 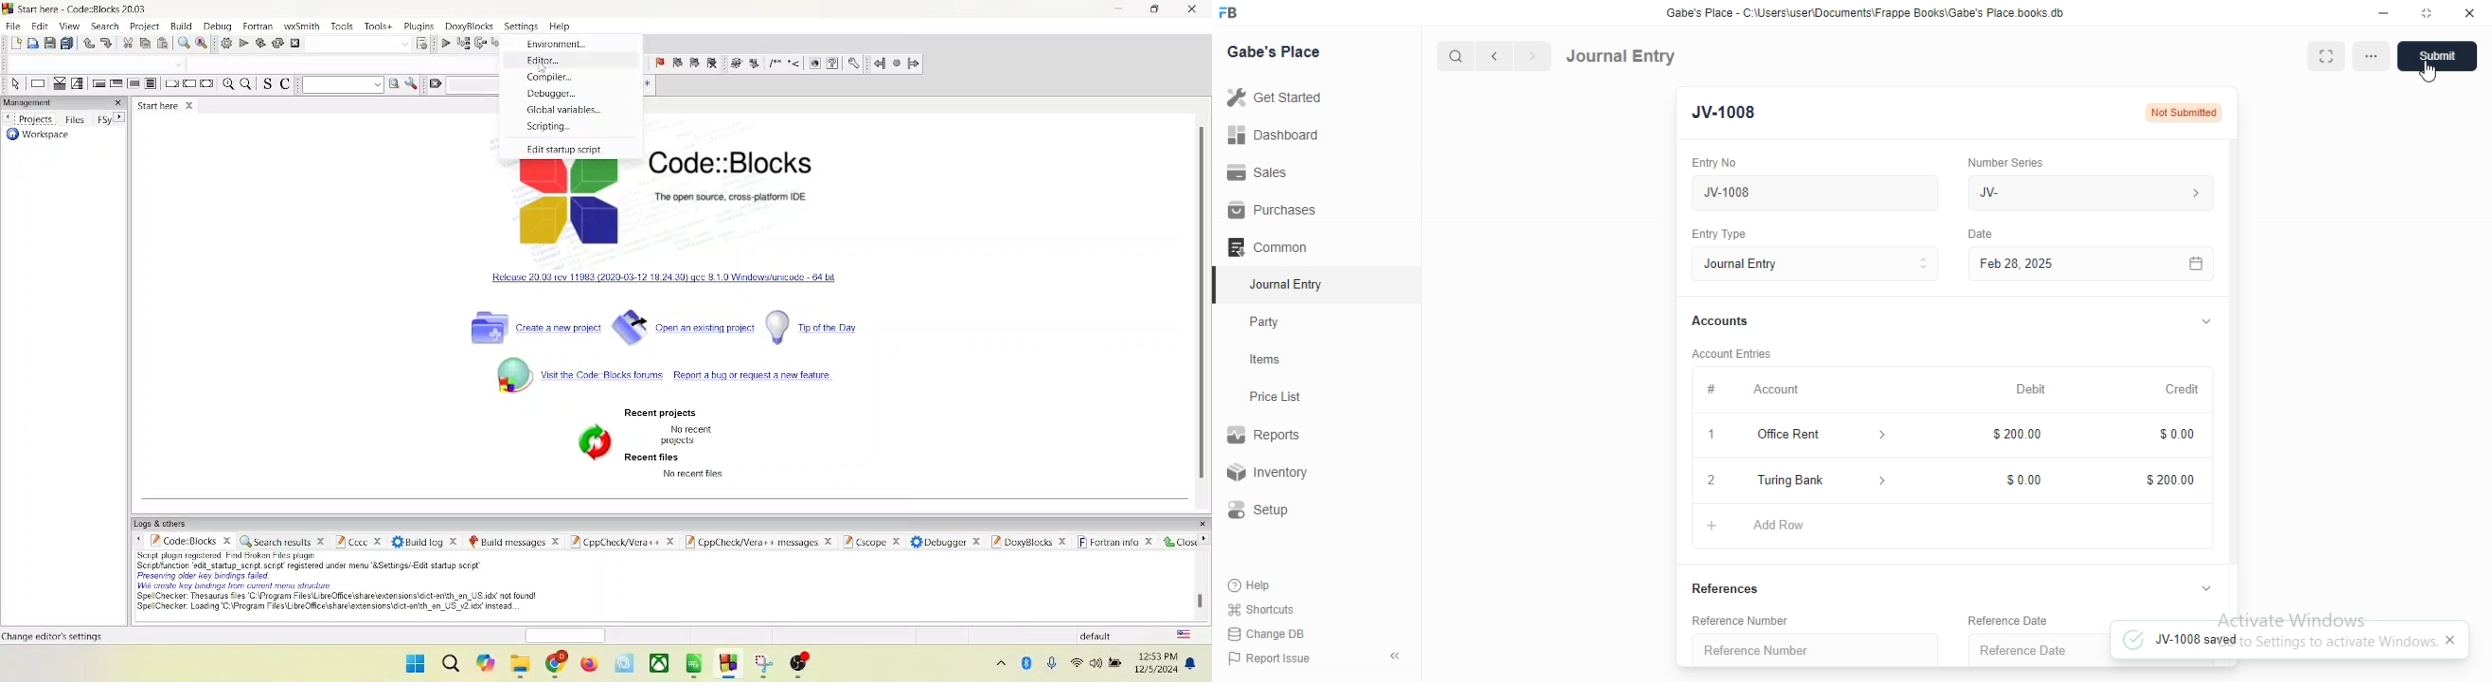 I want to click on We, so click(x=2027, y=191).